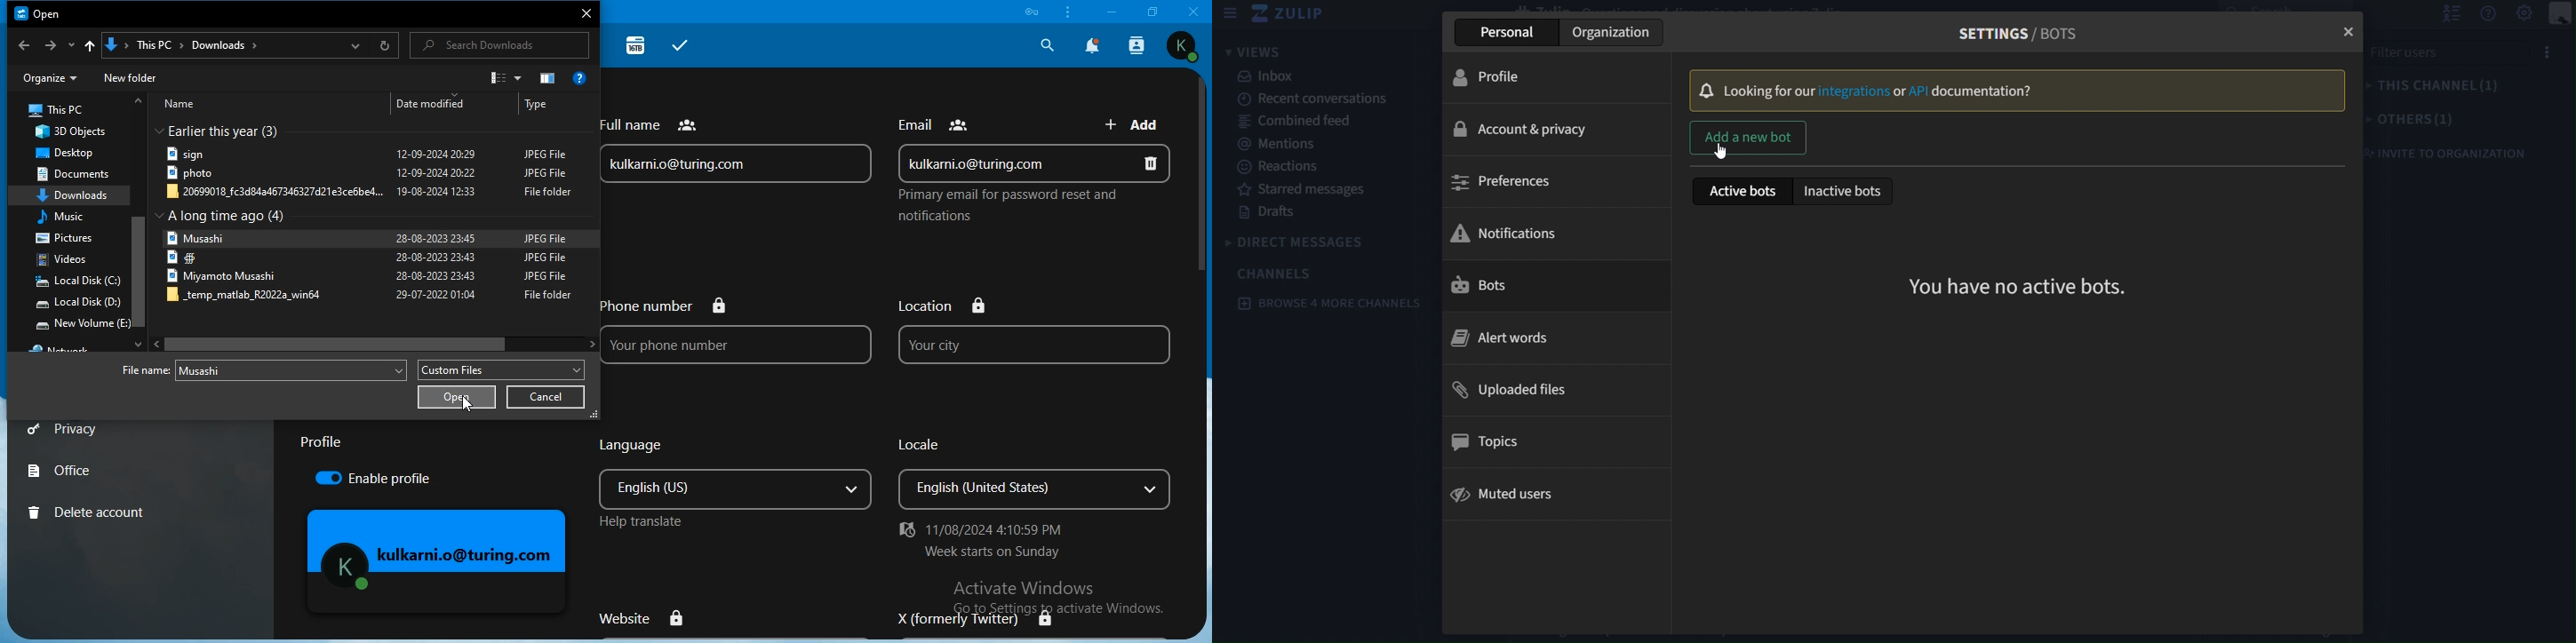 The width and height of the screenshot is (2576, 644). What do you see at coordinates (66, 218) in the screenshot?
I see `music` at bounding box center [66, 218].